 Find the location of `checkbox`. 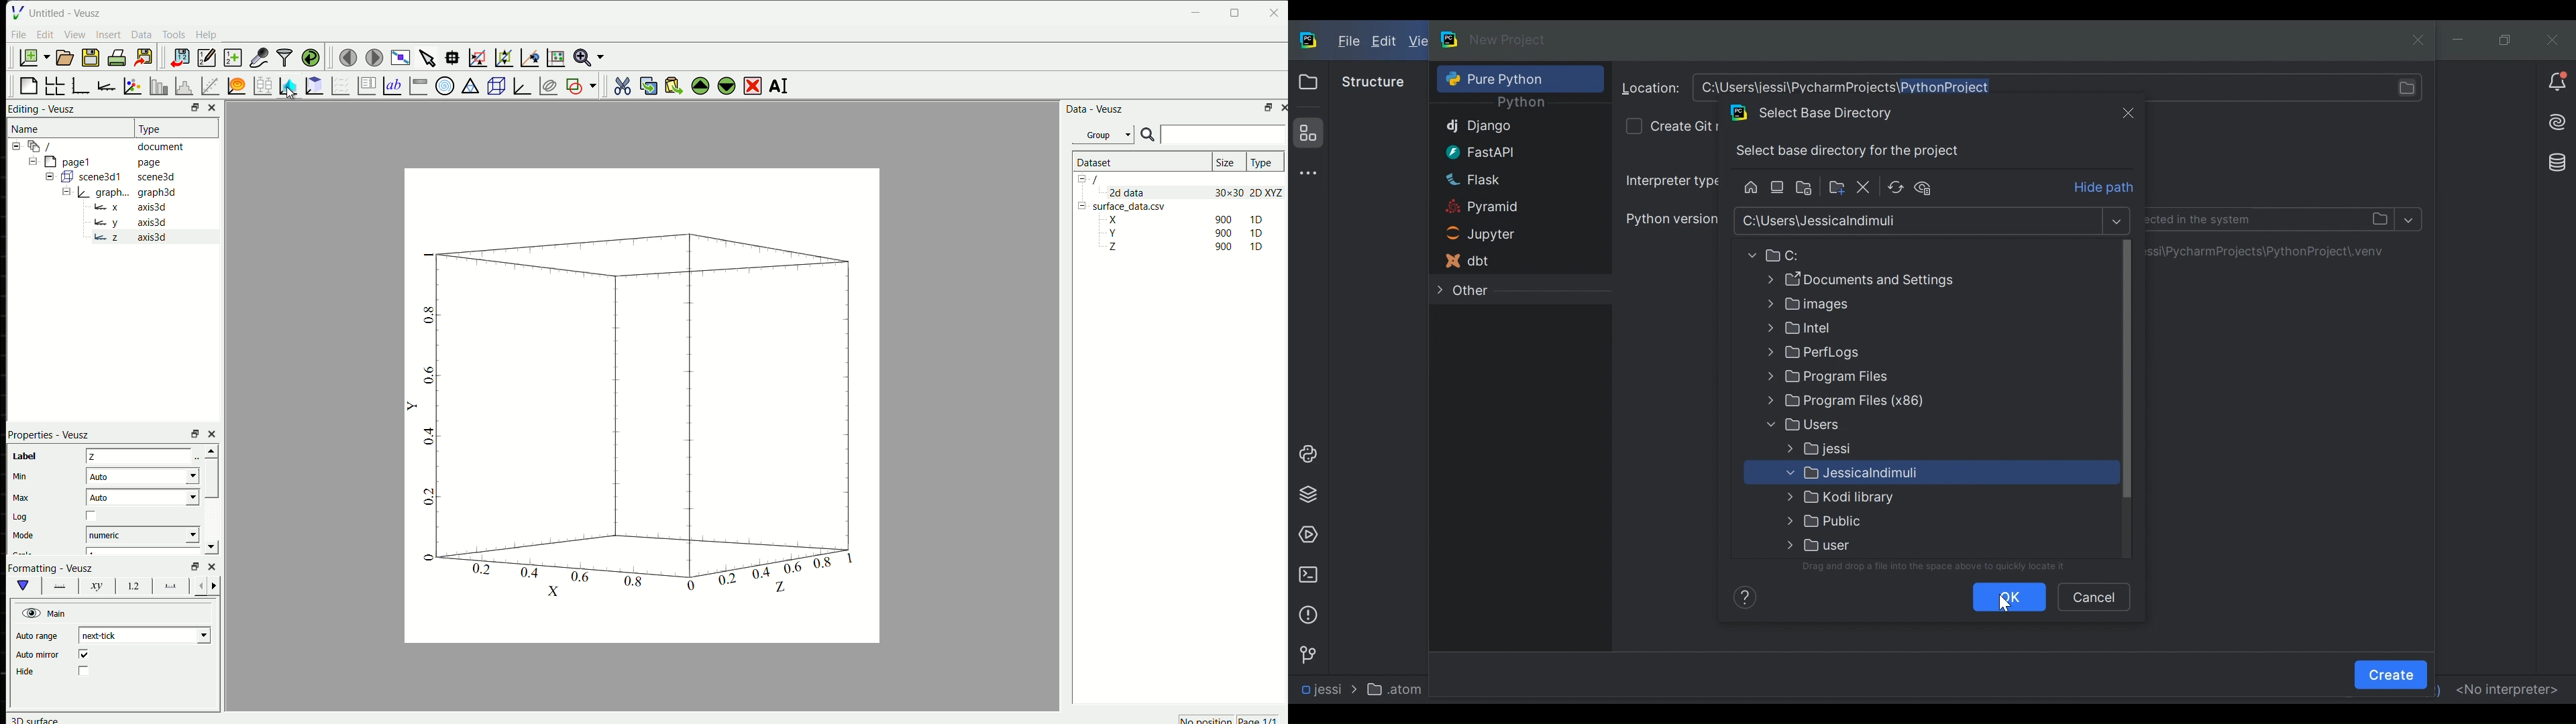

checkbox is located at coordinates (84, 671).